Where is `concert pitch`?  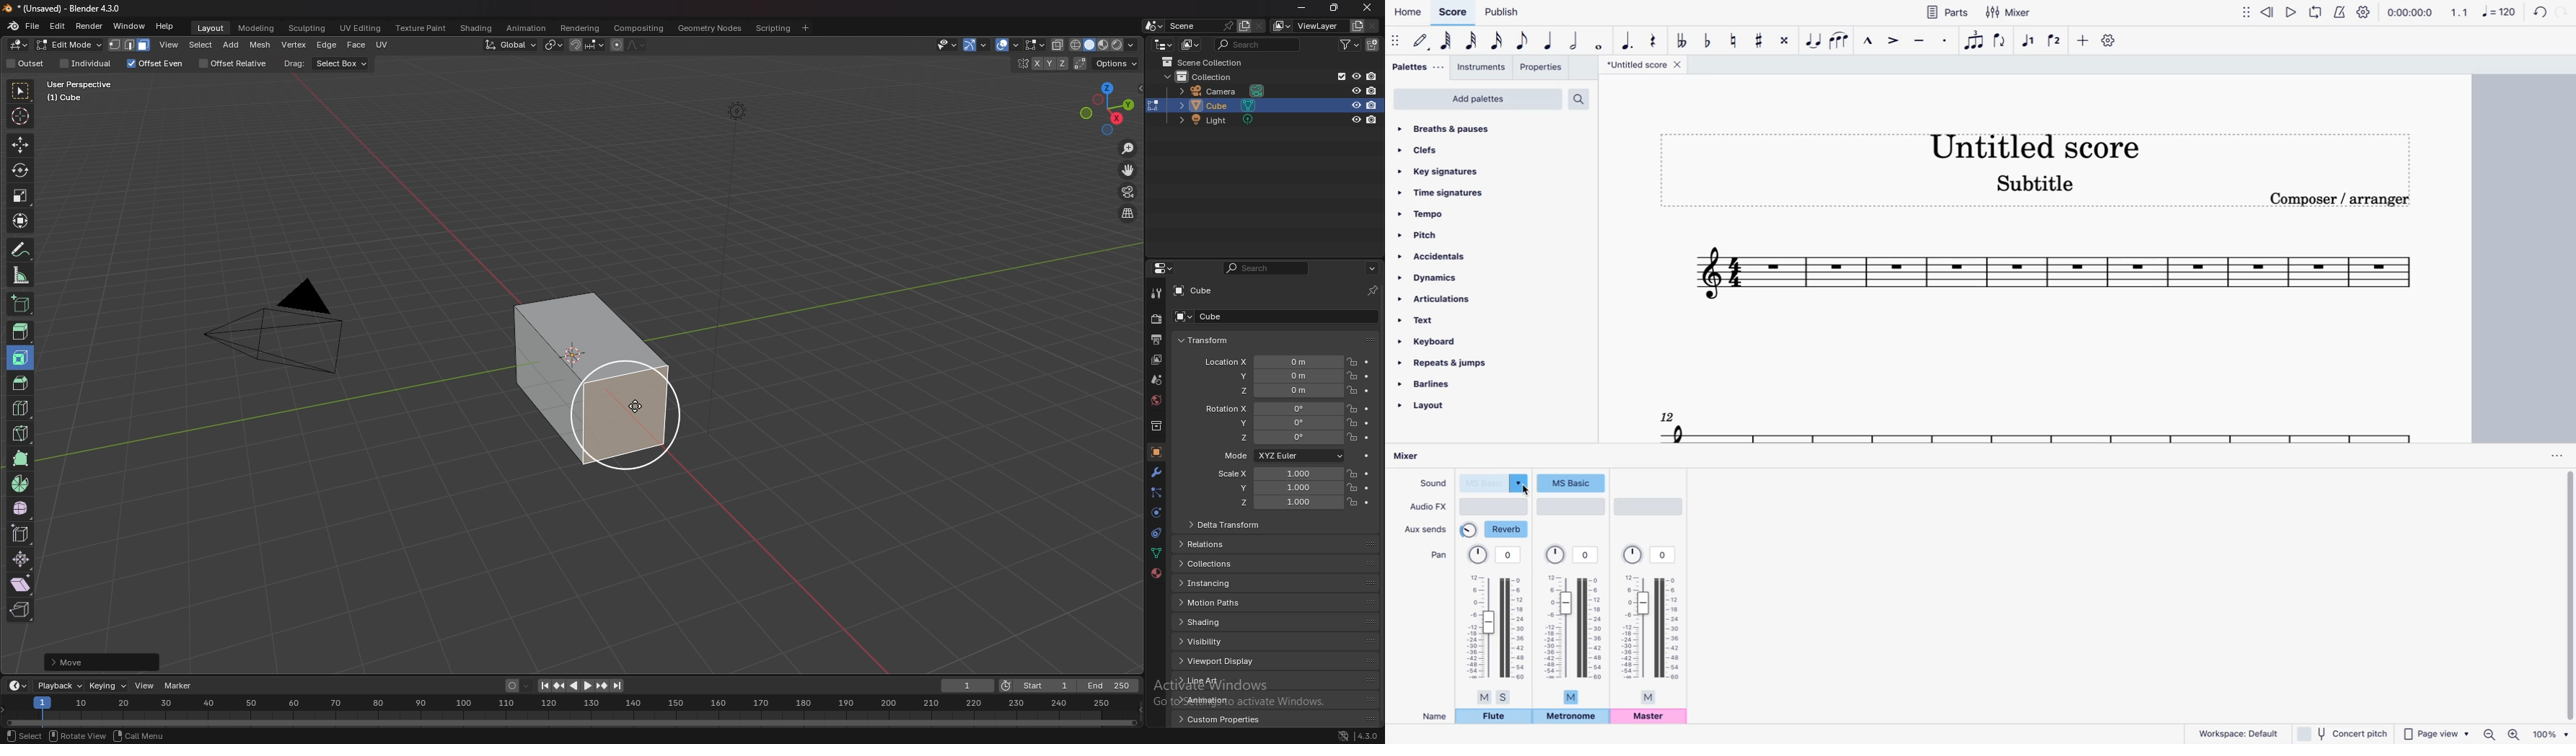 concert pitch is located at coordinates (2341, 733).